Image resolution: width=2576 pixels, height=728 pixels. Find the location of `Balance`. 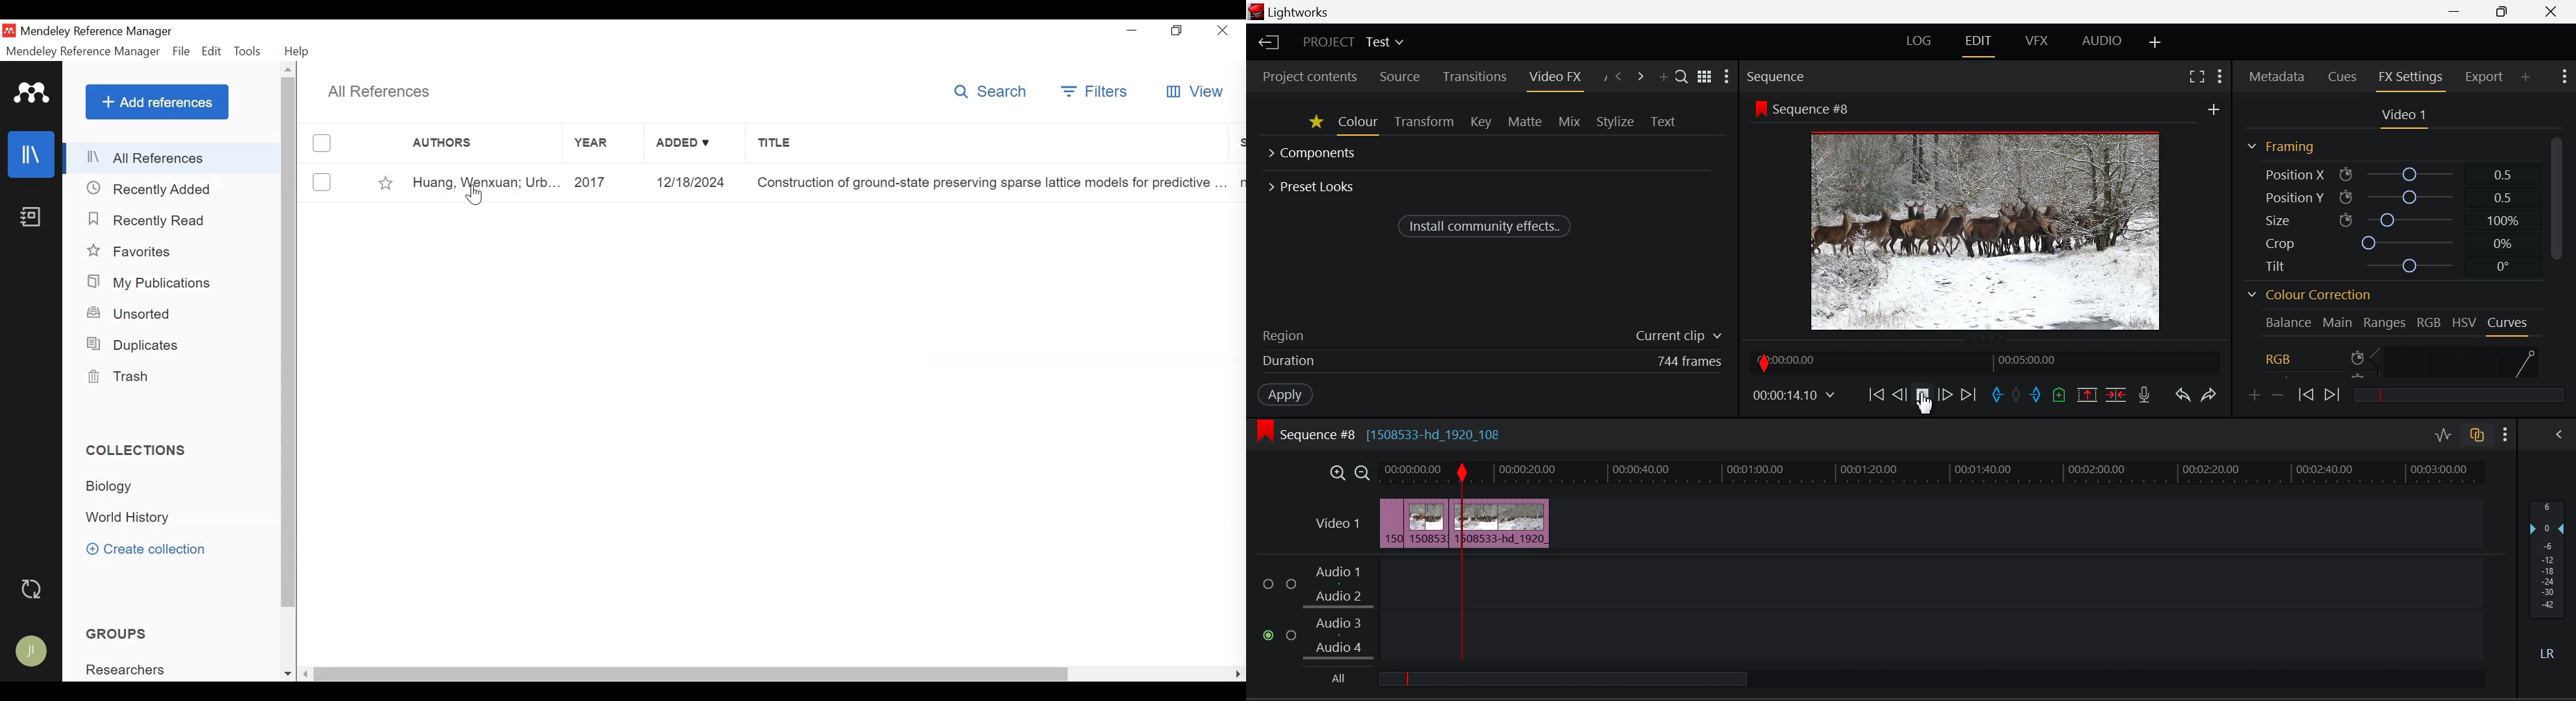

Balance is located at coordinates (2288, 322).